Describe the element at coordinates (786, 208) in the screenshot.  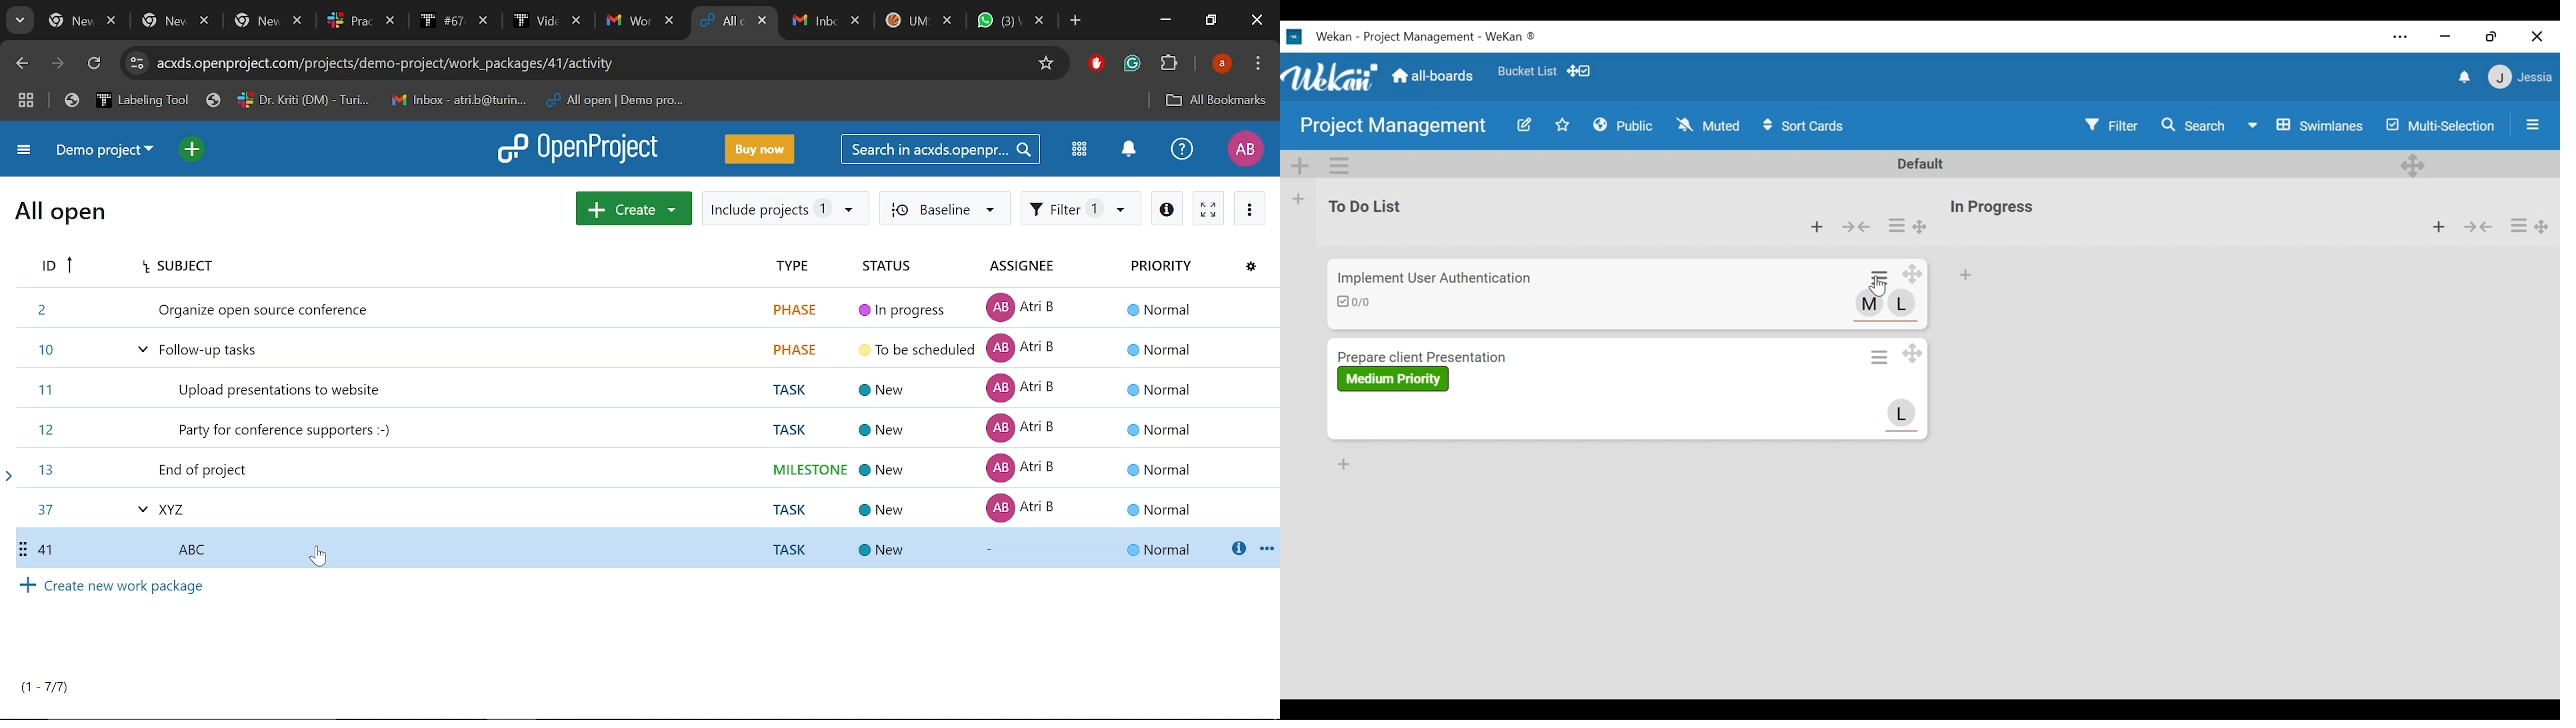
I see `Include projrcts` at that location.